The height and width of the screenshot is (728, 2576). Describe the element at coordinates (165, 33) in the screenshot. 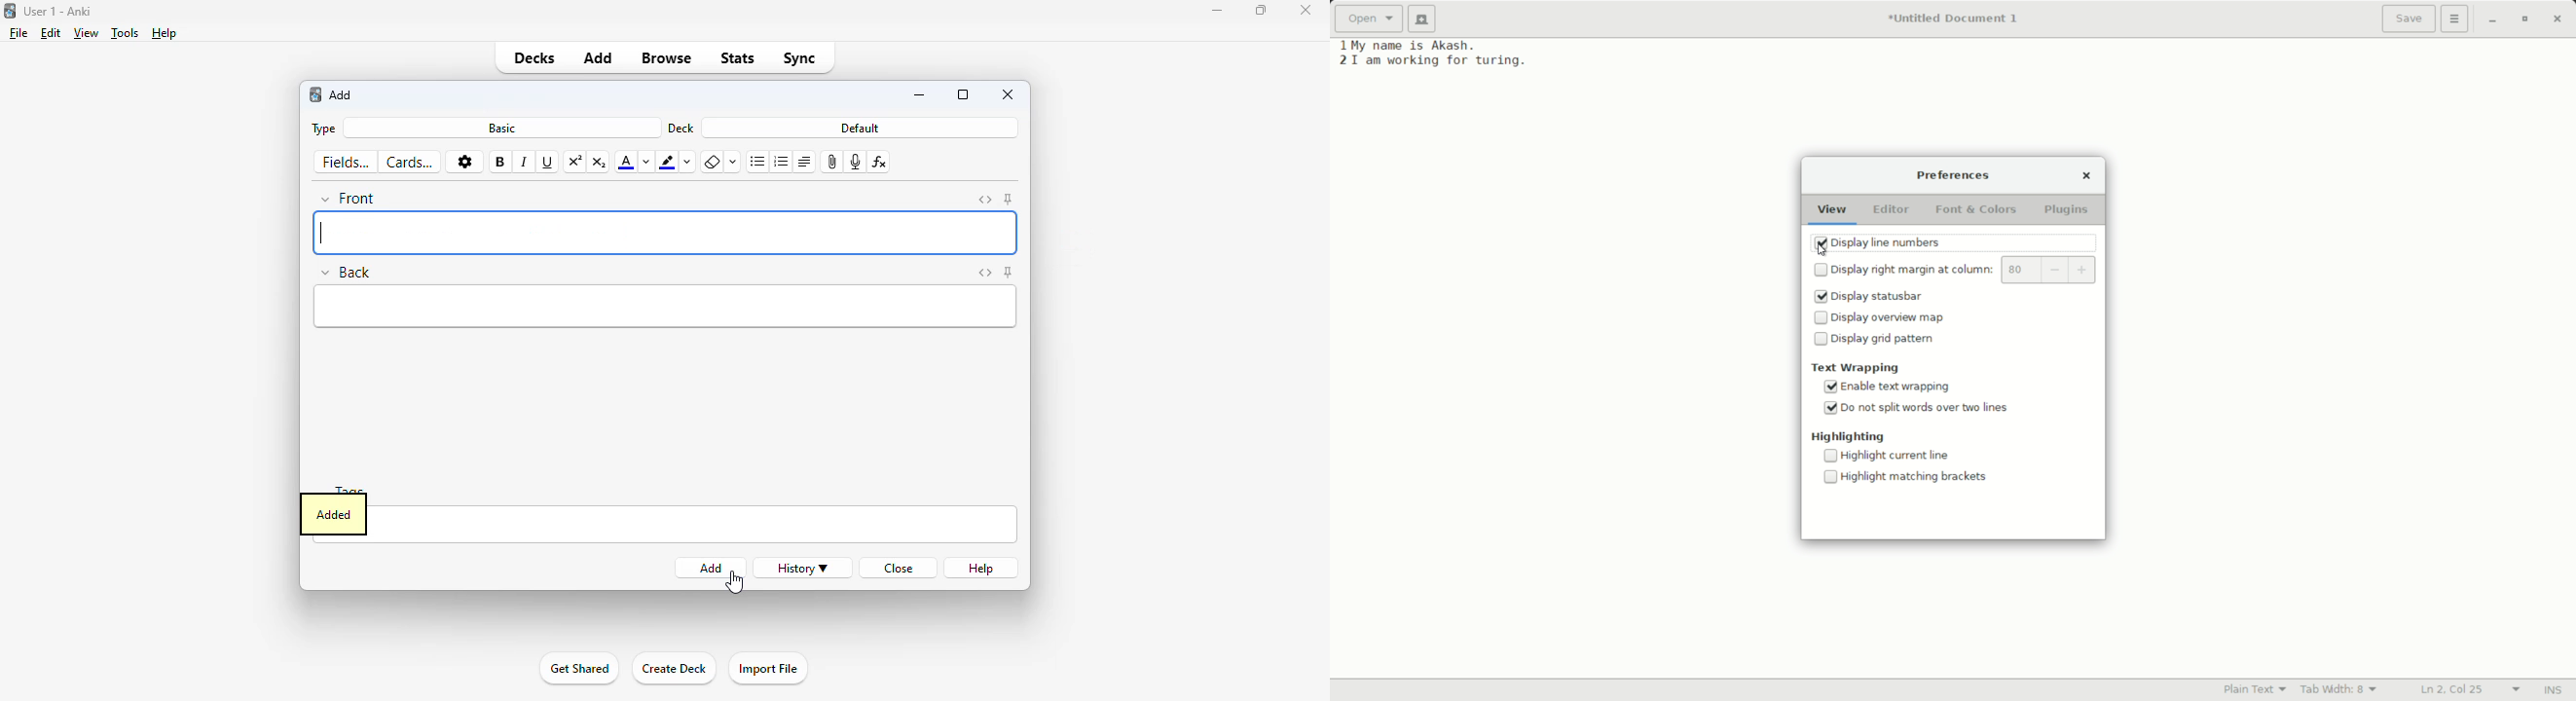

I see `help` at that location.